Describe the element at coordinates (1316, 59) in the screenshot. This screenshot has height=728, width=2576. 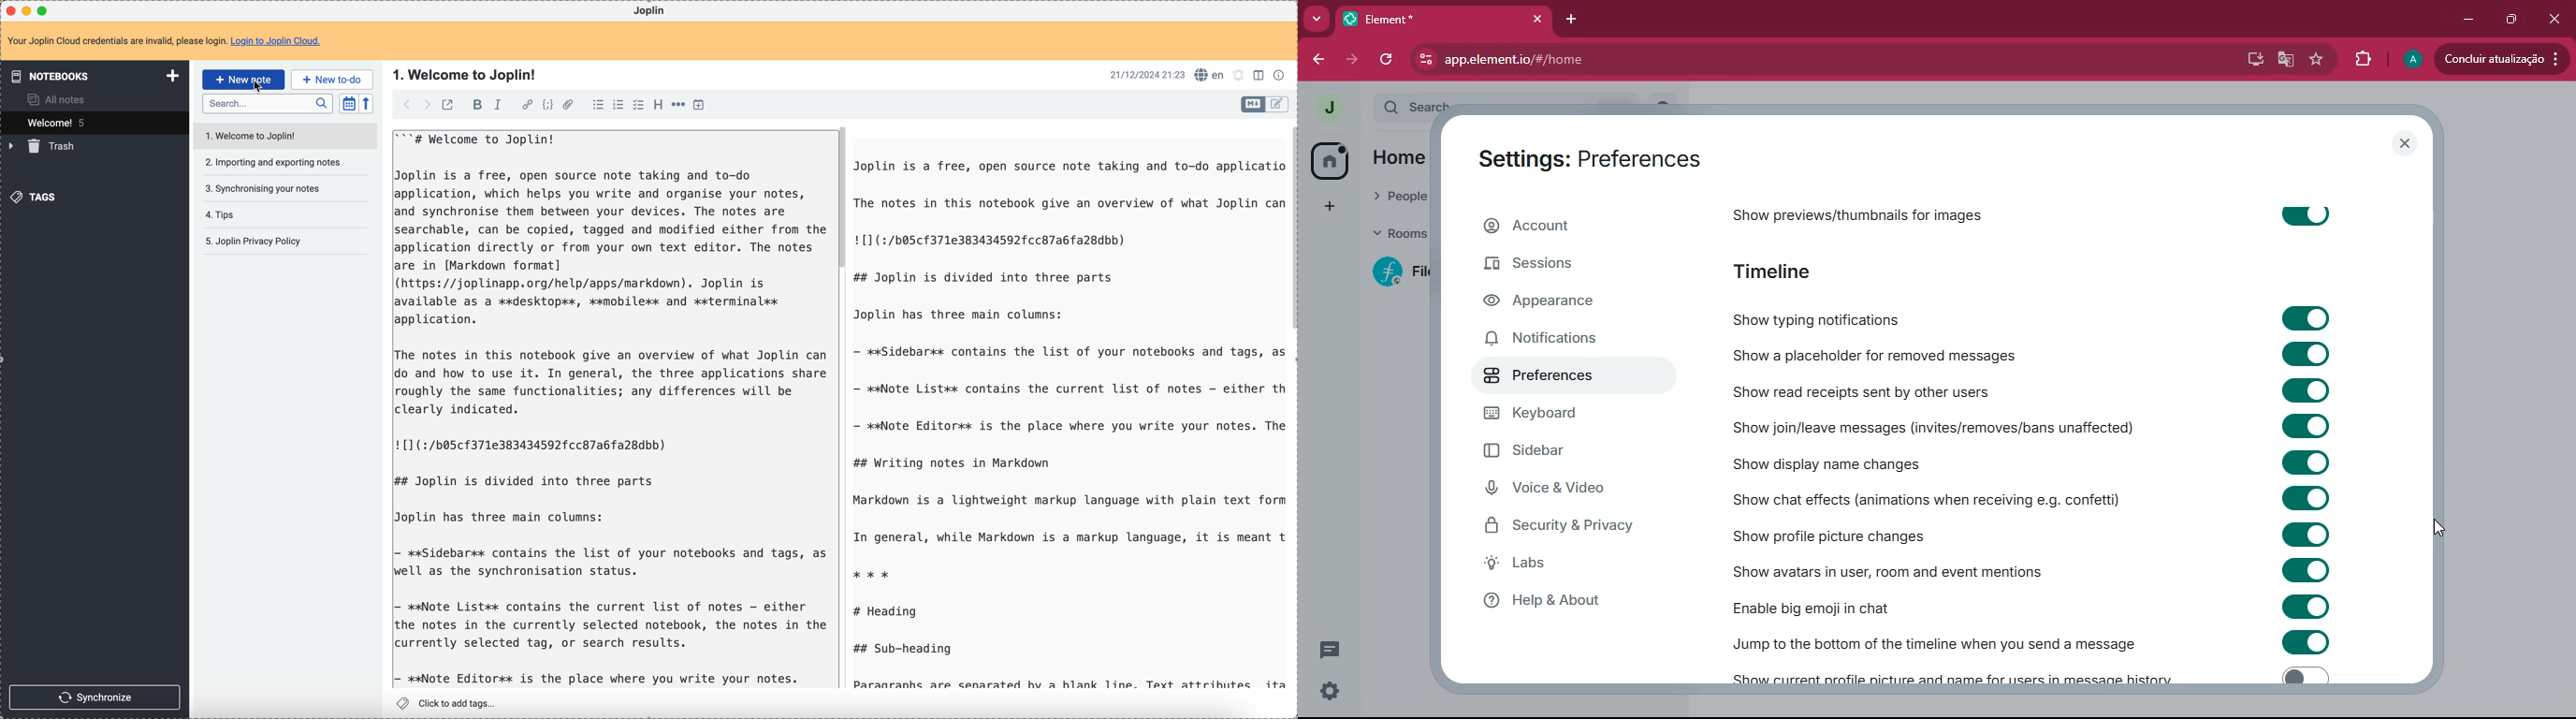
I see `back` at that location.